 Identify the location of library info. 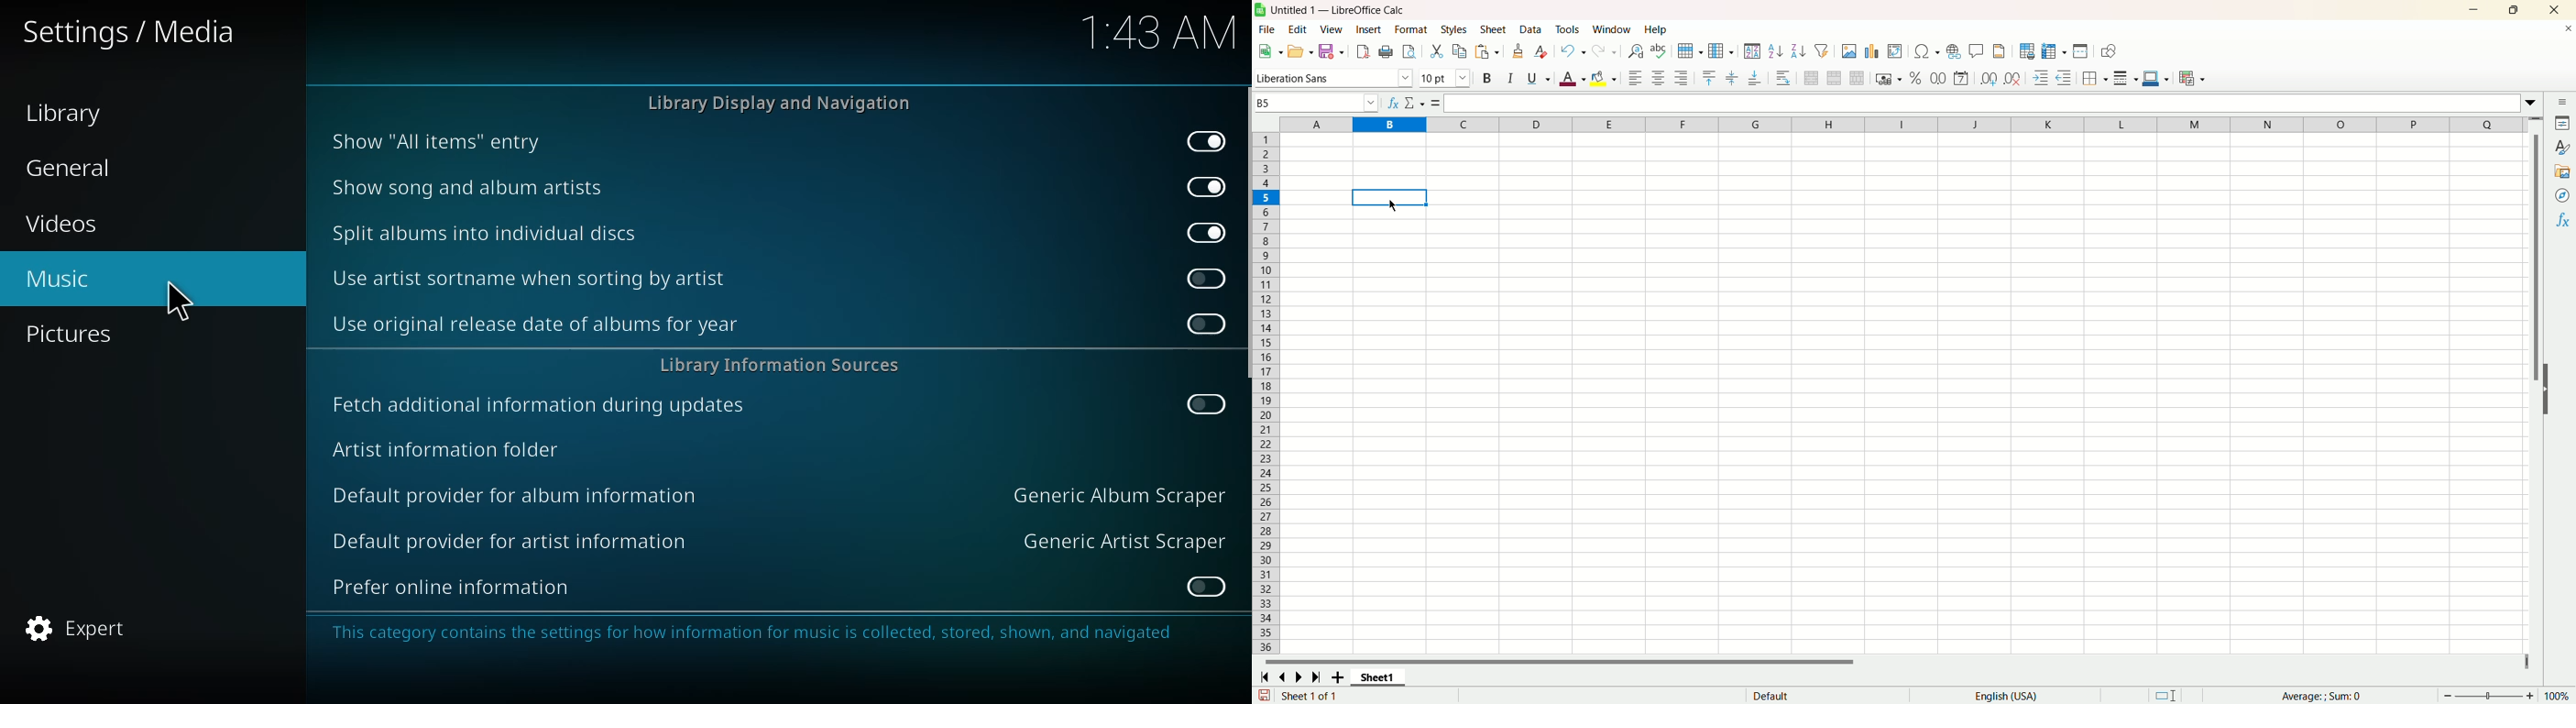
(780, 365).